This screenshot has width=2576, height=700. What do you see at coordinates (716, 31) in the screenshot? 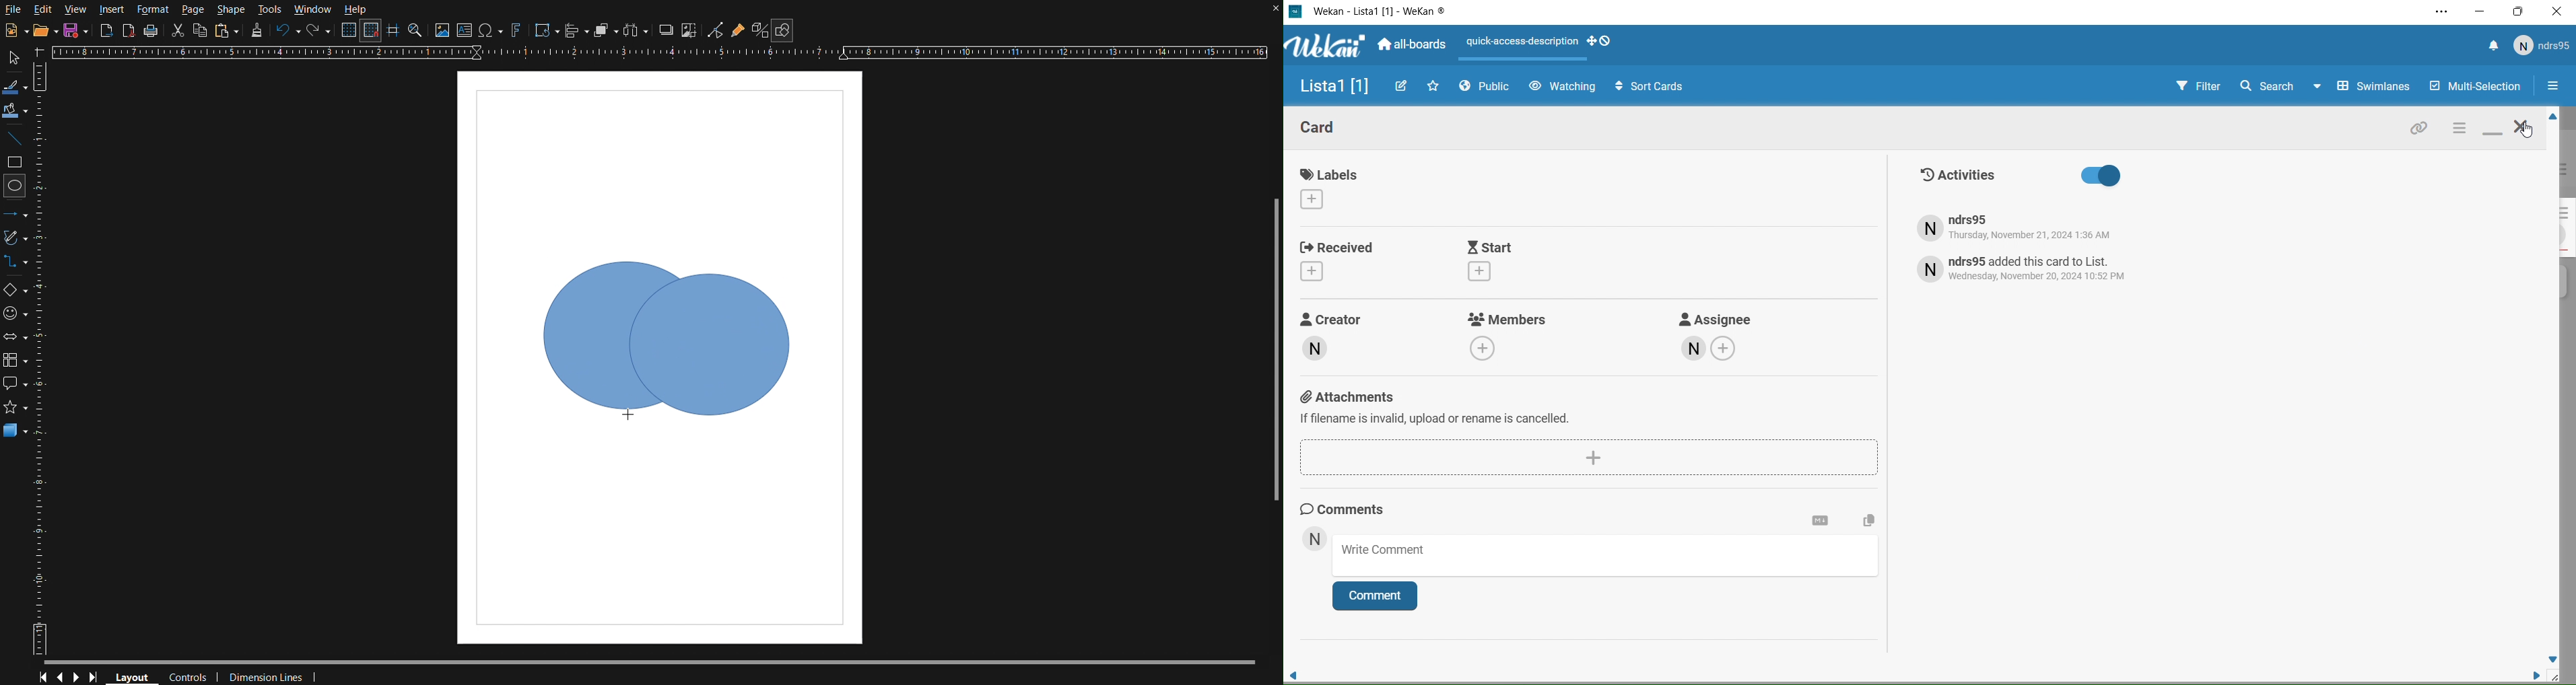
I see `Toggle Point Edit Mode` at bounding box center [716, 31].